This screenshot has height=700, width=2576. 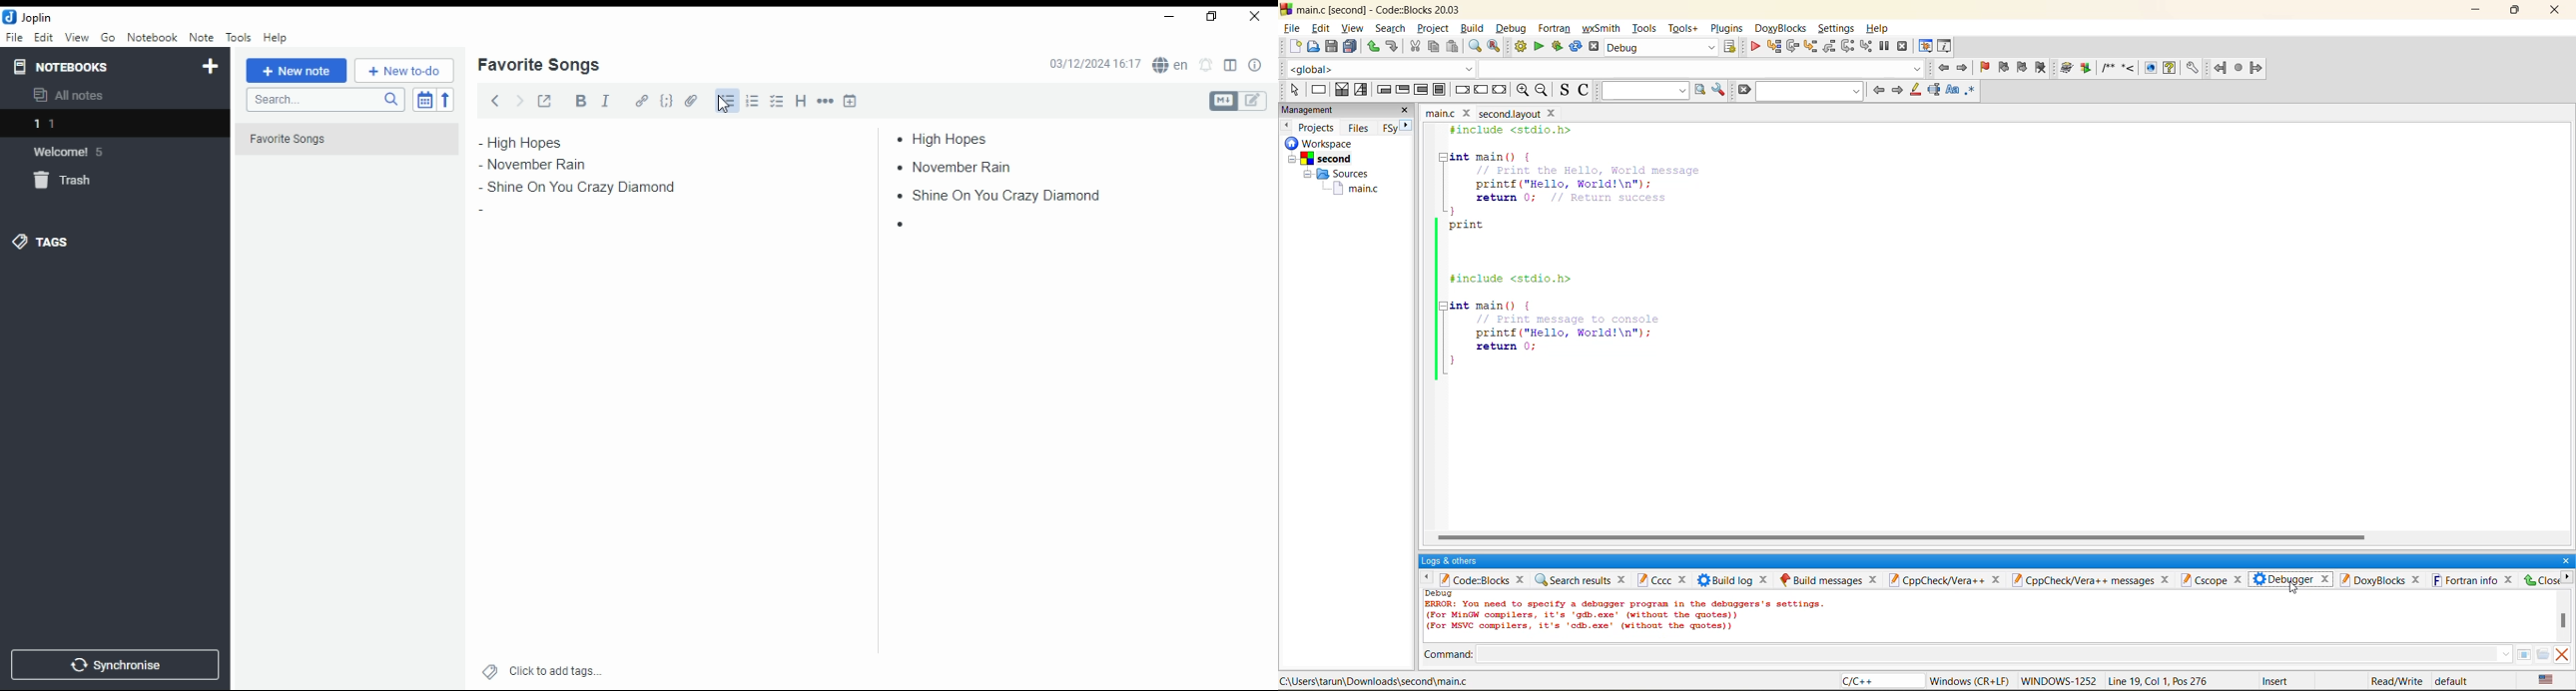 I want to click on edit, so click(x=43, y=36).